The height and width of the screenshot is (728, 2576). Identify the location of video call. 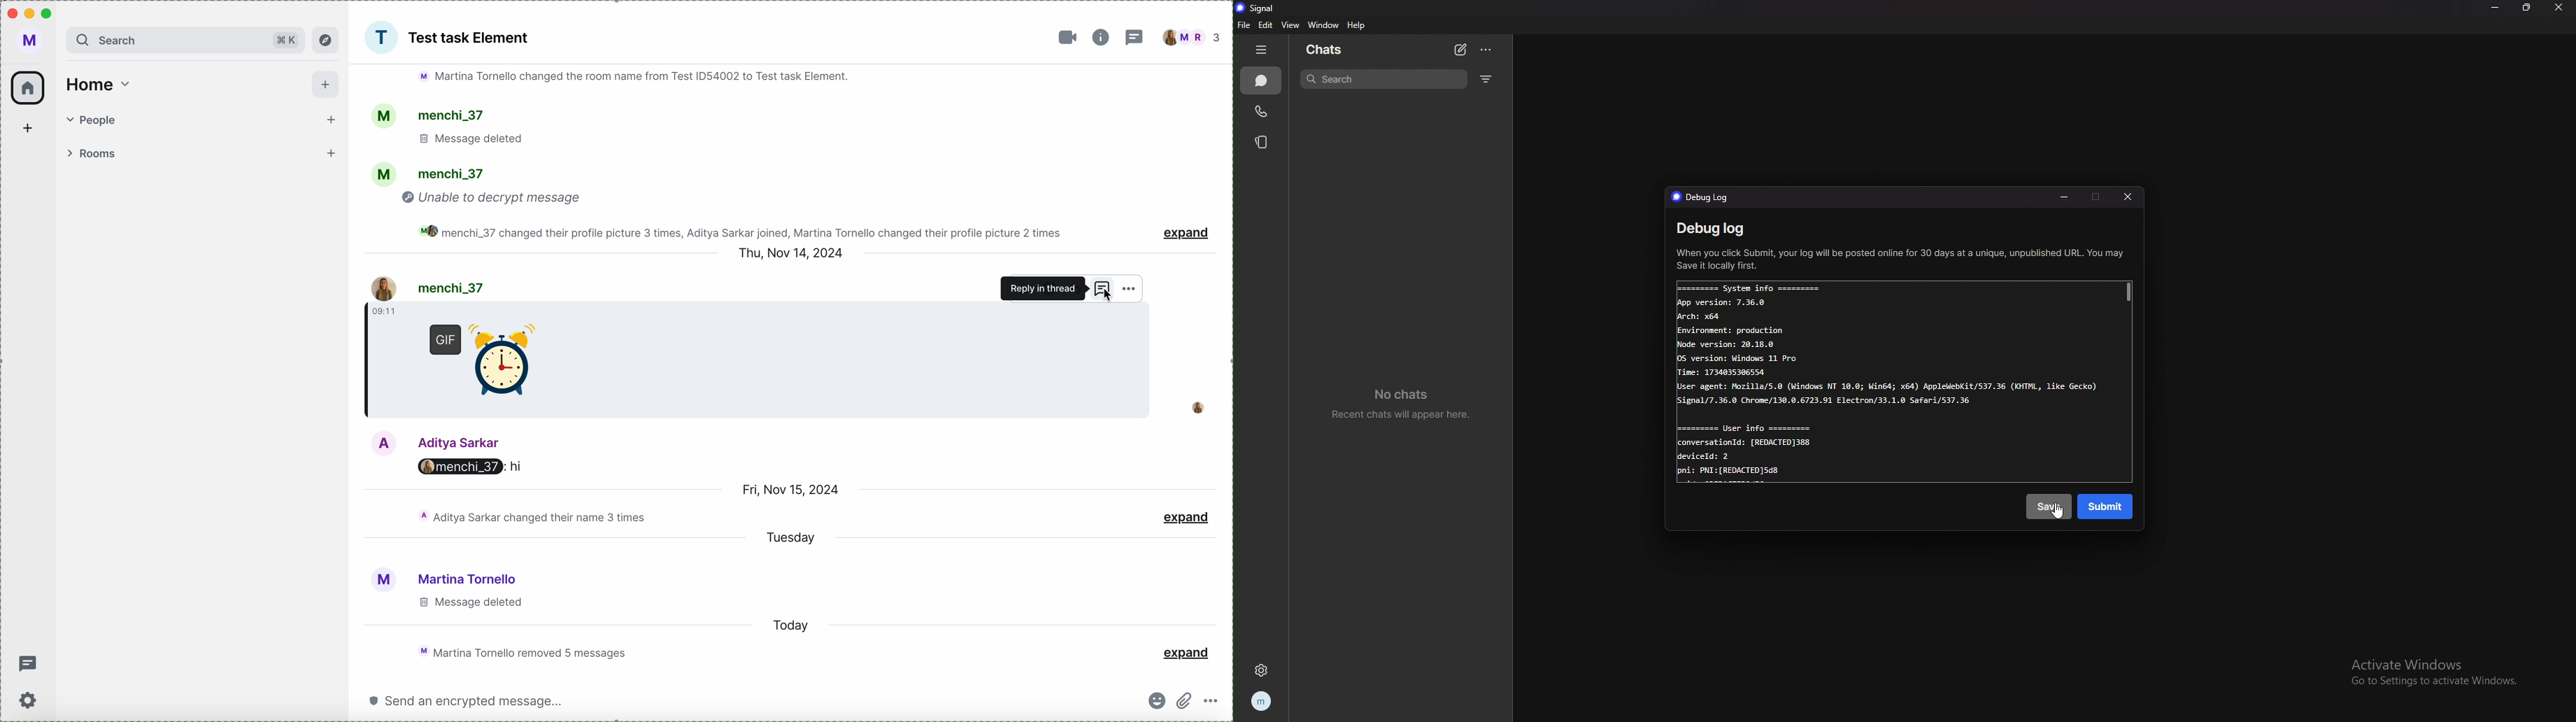
(1068, 38).